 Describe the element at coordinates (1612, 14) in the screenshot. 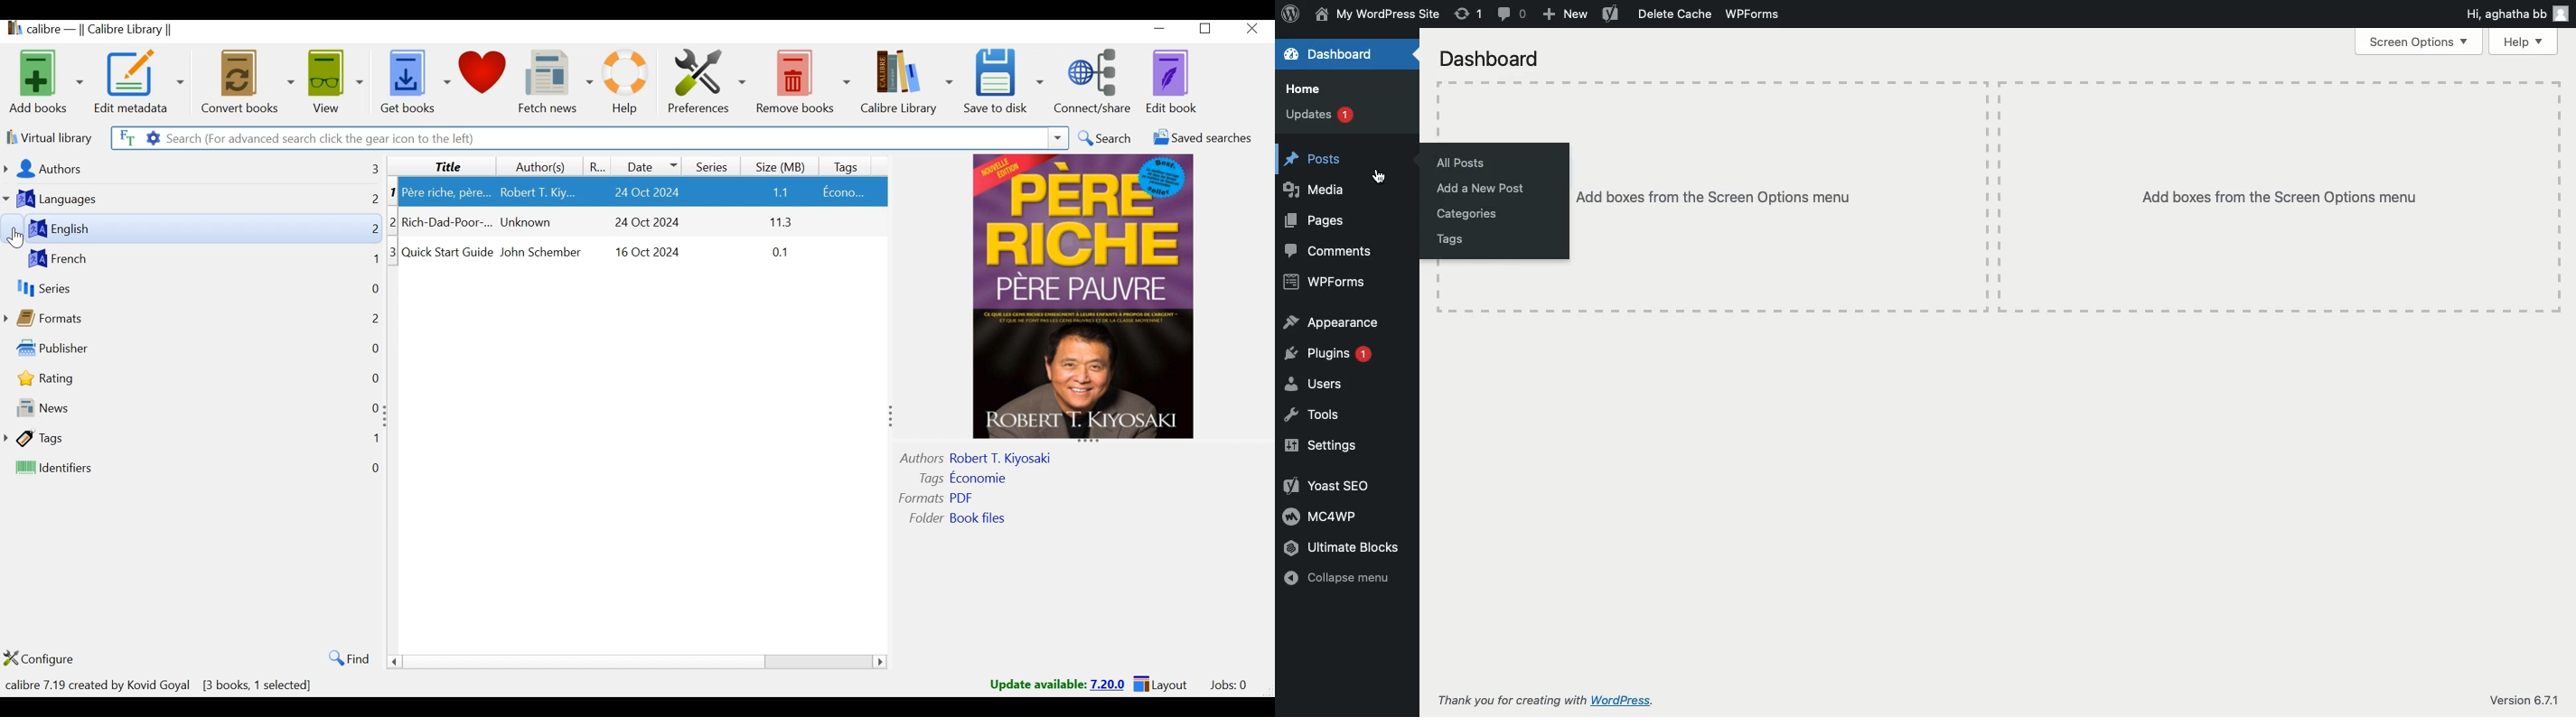

I see `Yoast` at that location.